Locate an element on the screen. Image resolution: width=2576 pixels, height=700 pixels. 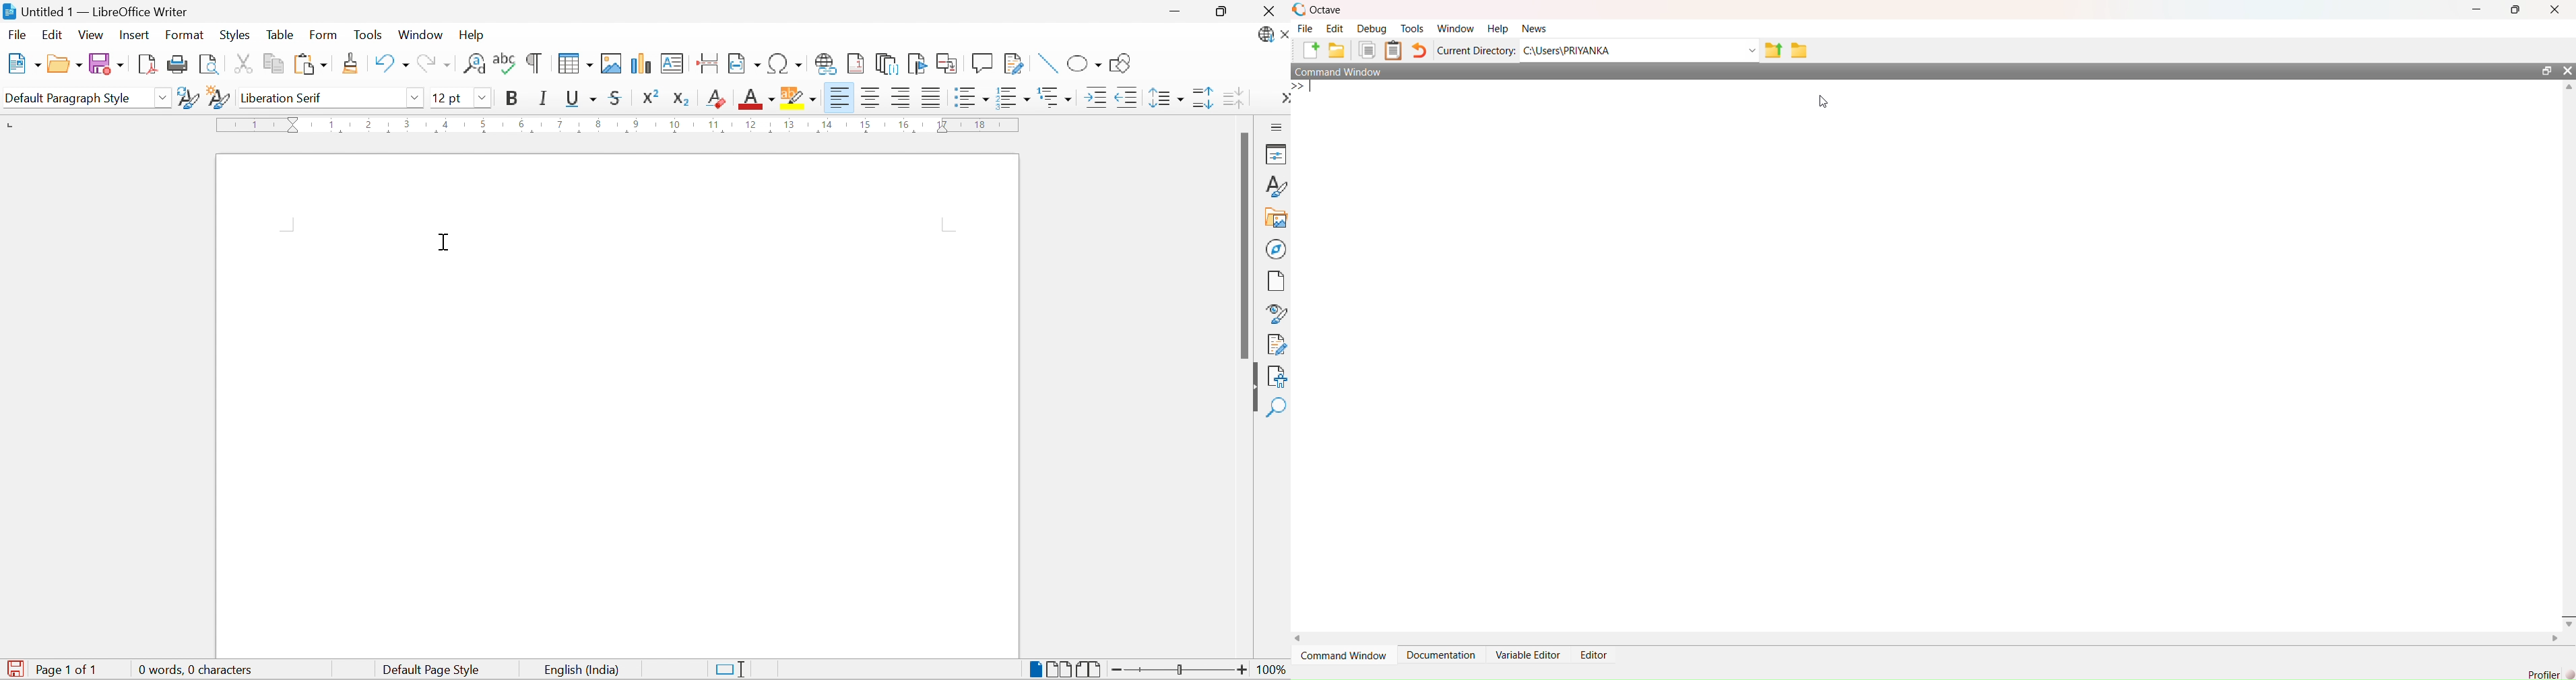
Drop Down is located at coordinates (164, 98).